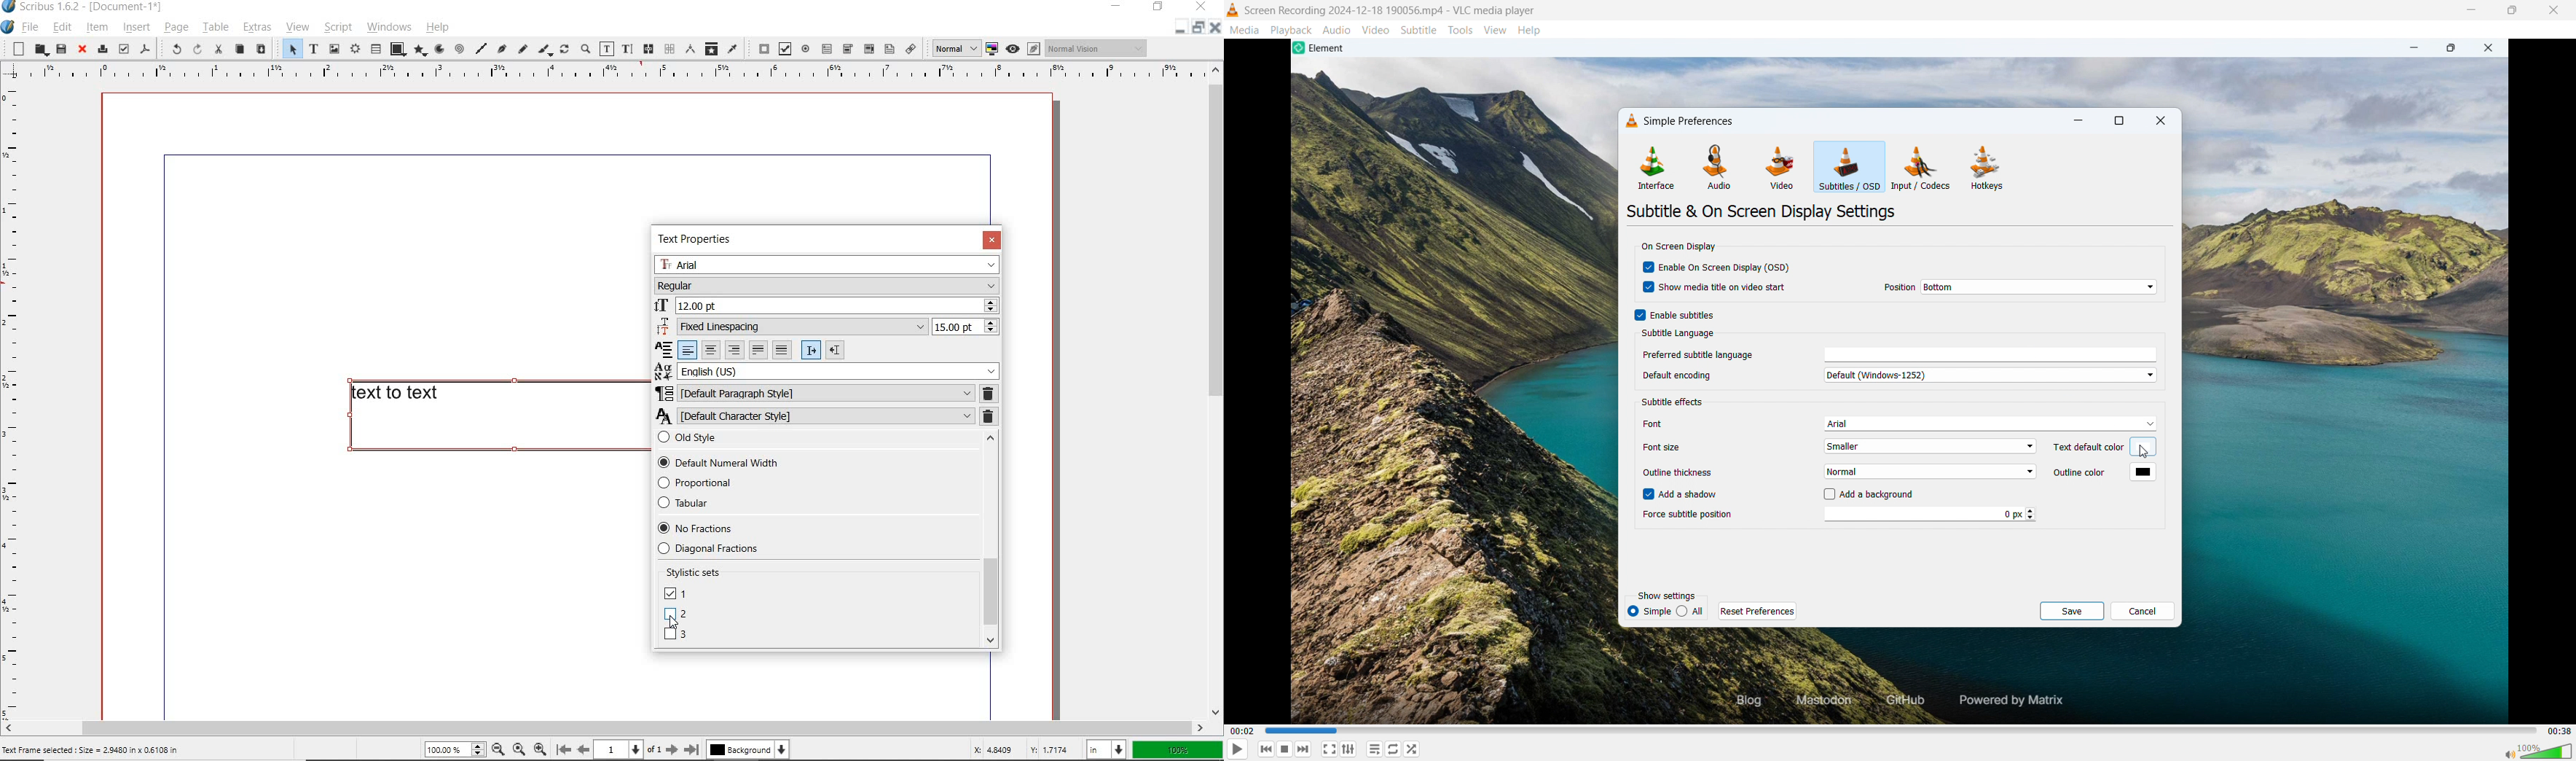 This screenshot has width=2576, height=784. I want to click on Fixed Linespacing, so click(790, 326).